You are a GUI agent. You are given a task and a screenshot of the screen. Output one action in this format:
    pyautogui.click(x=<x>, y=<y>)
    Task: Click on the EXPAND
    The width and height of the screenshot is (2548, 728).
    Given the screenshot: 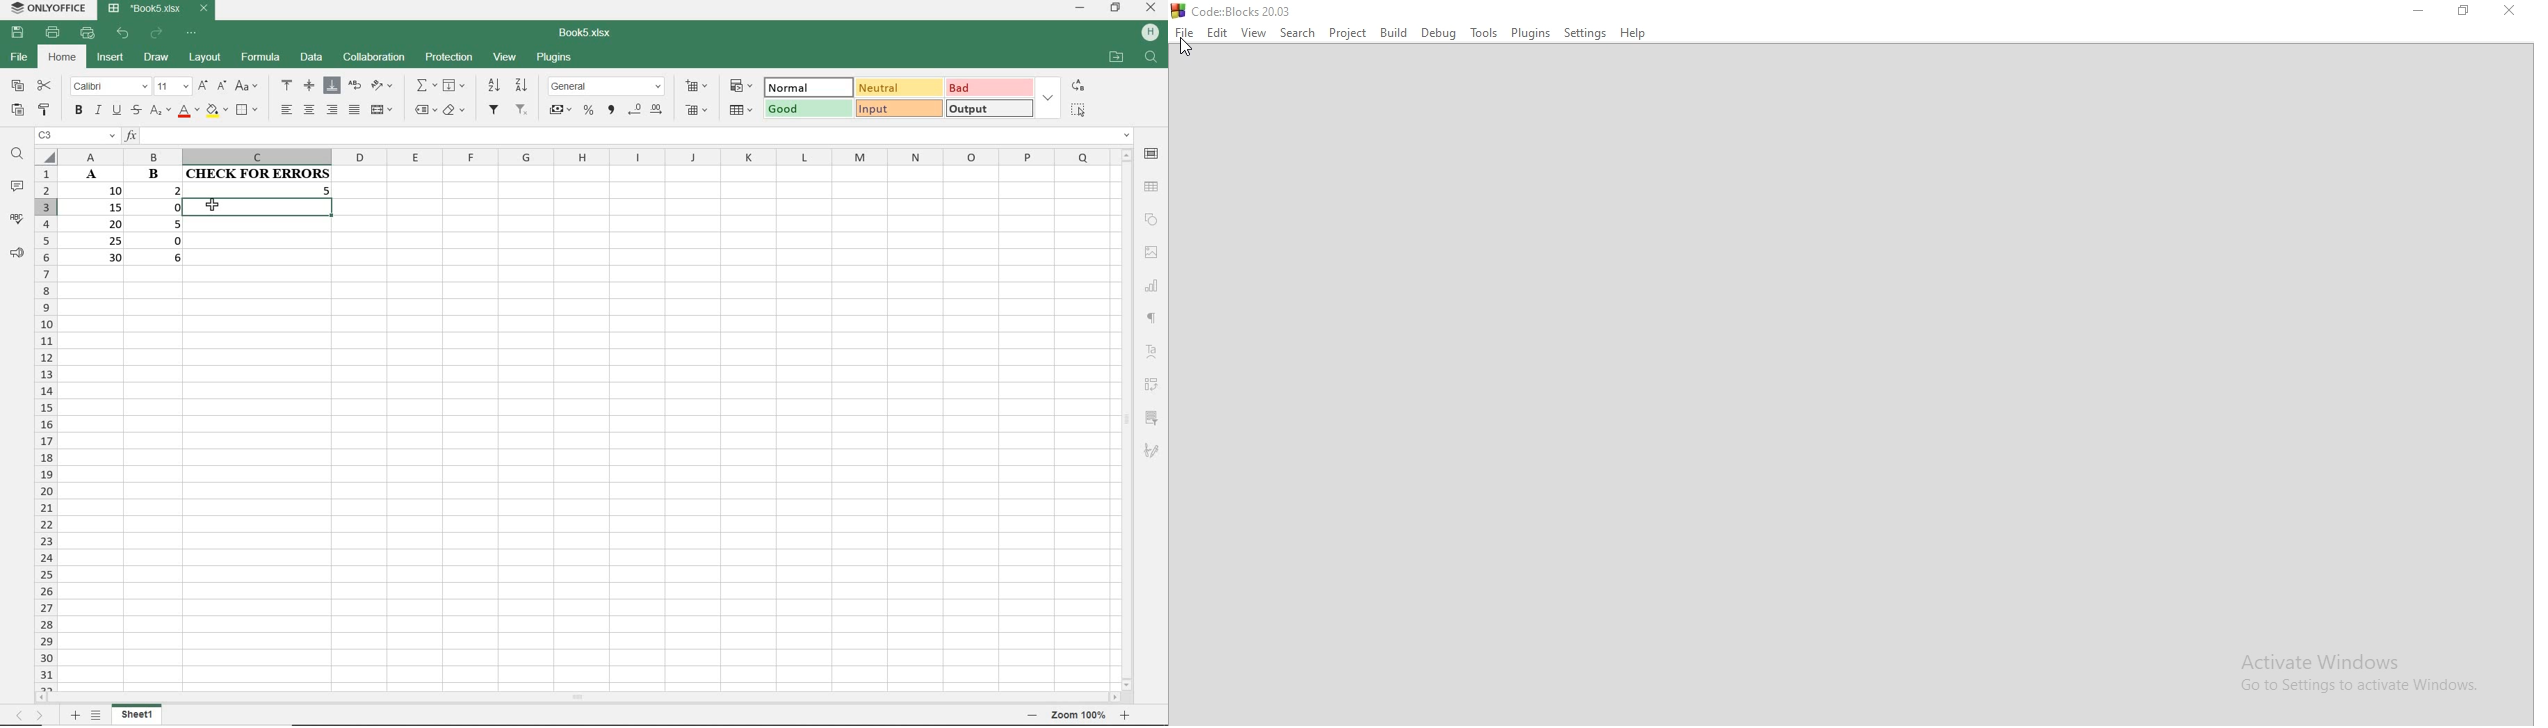 What is the action you would take?
    pyautogui.click(x=1049, y=96)
    